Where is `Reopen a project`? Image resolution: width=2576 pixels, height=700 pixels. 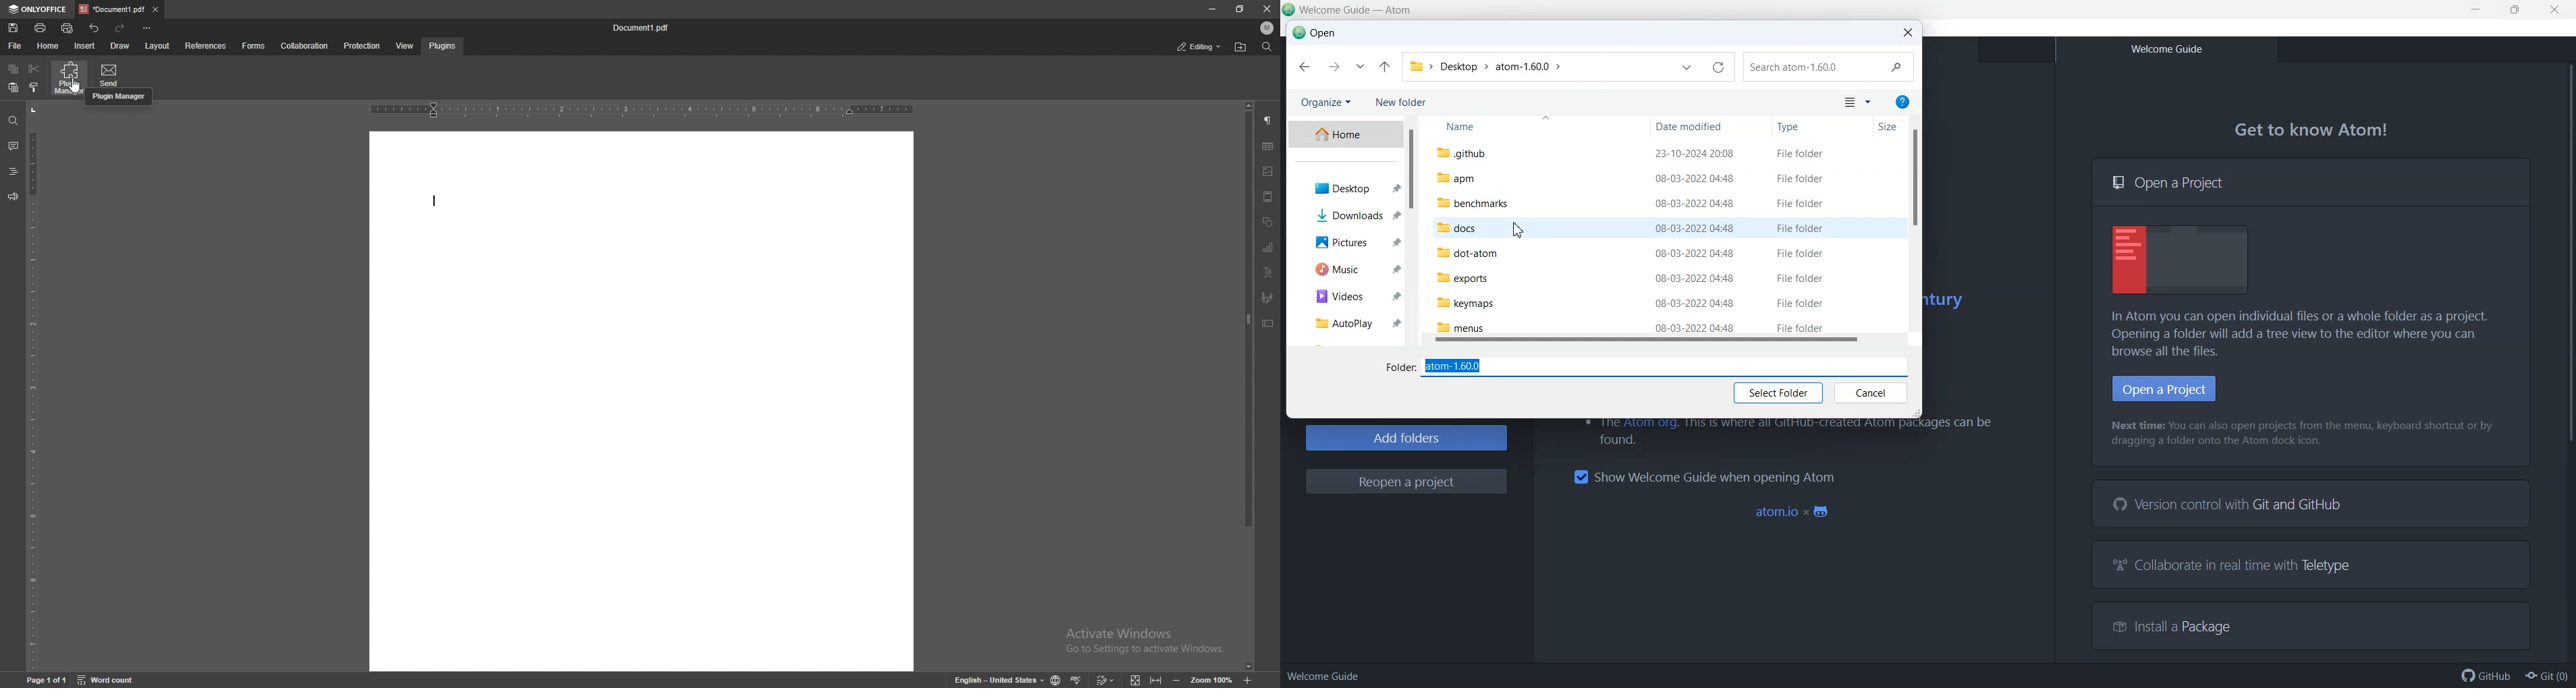 Reopen a project is located at coordinates (1406, 482).